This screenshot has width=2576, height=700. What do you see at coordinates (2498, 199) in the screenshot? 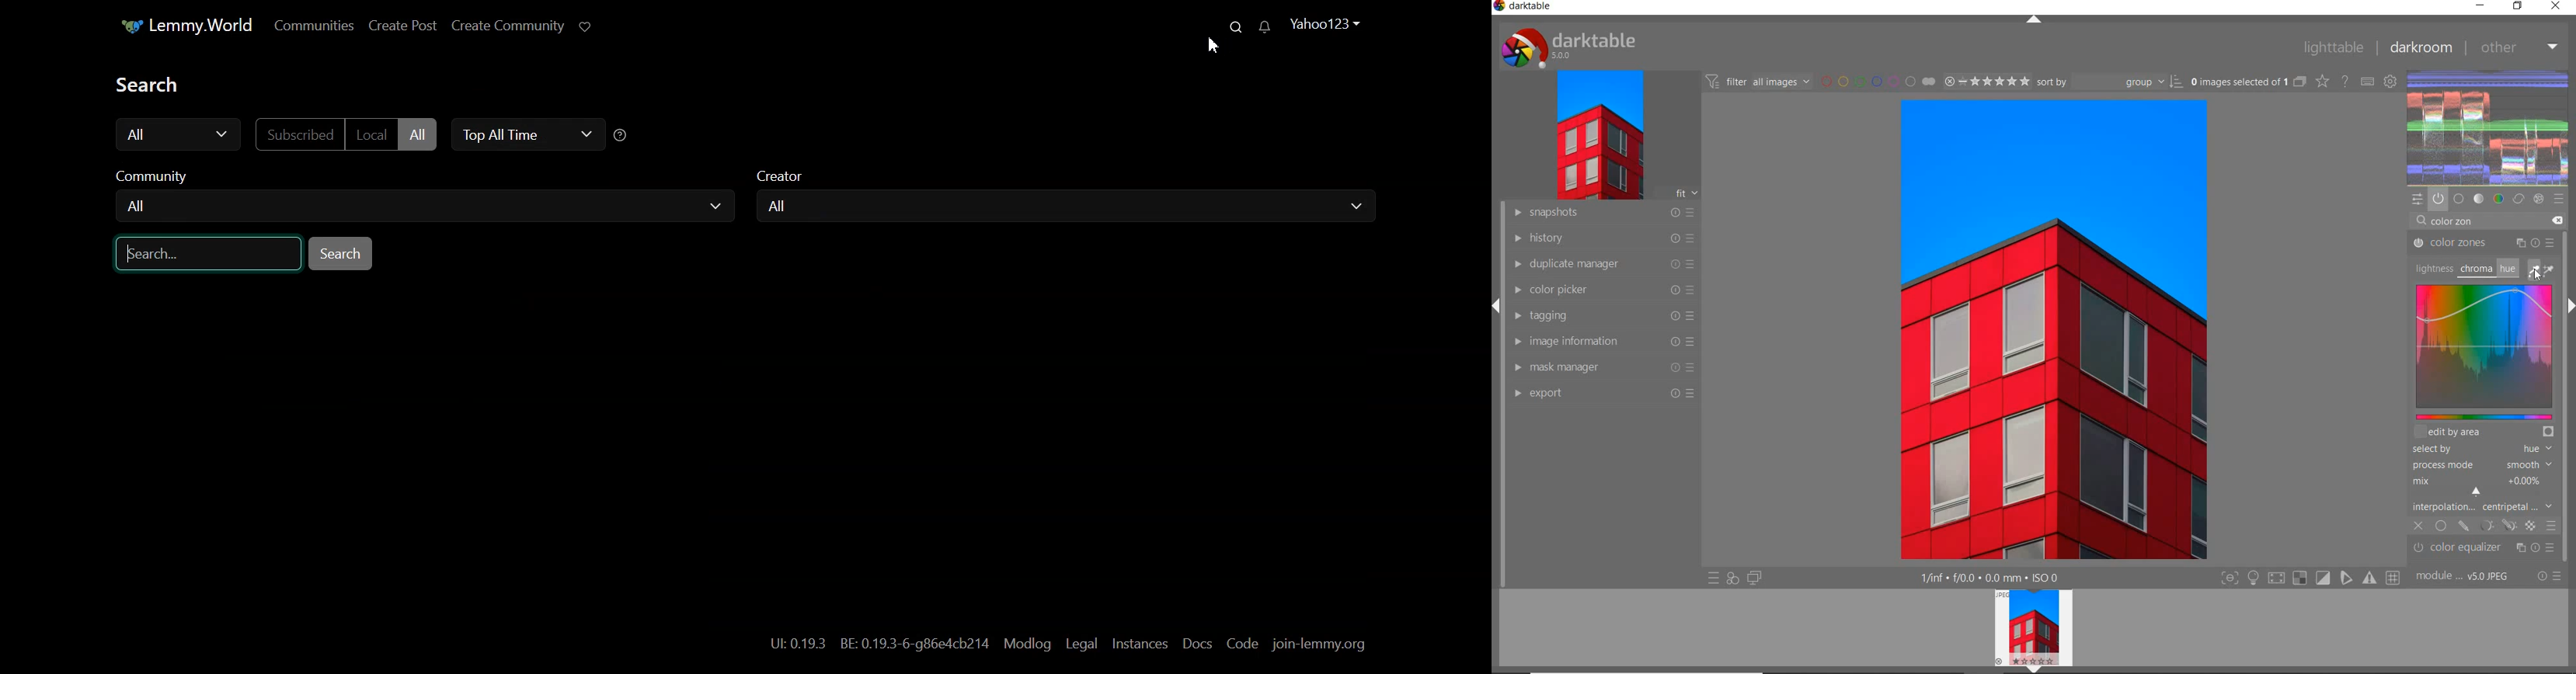
I see `color` at bounding box center [2498, 199].